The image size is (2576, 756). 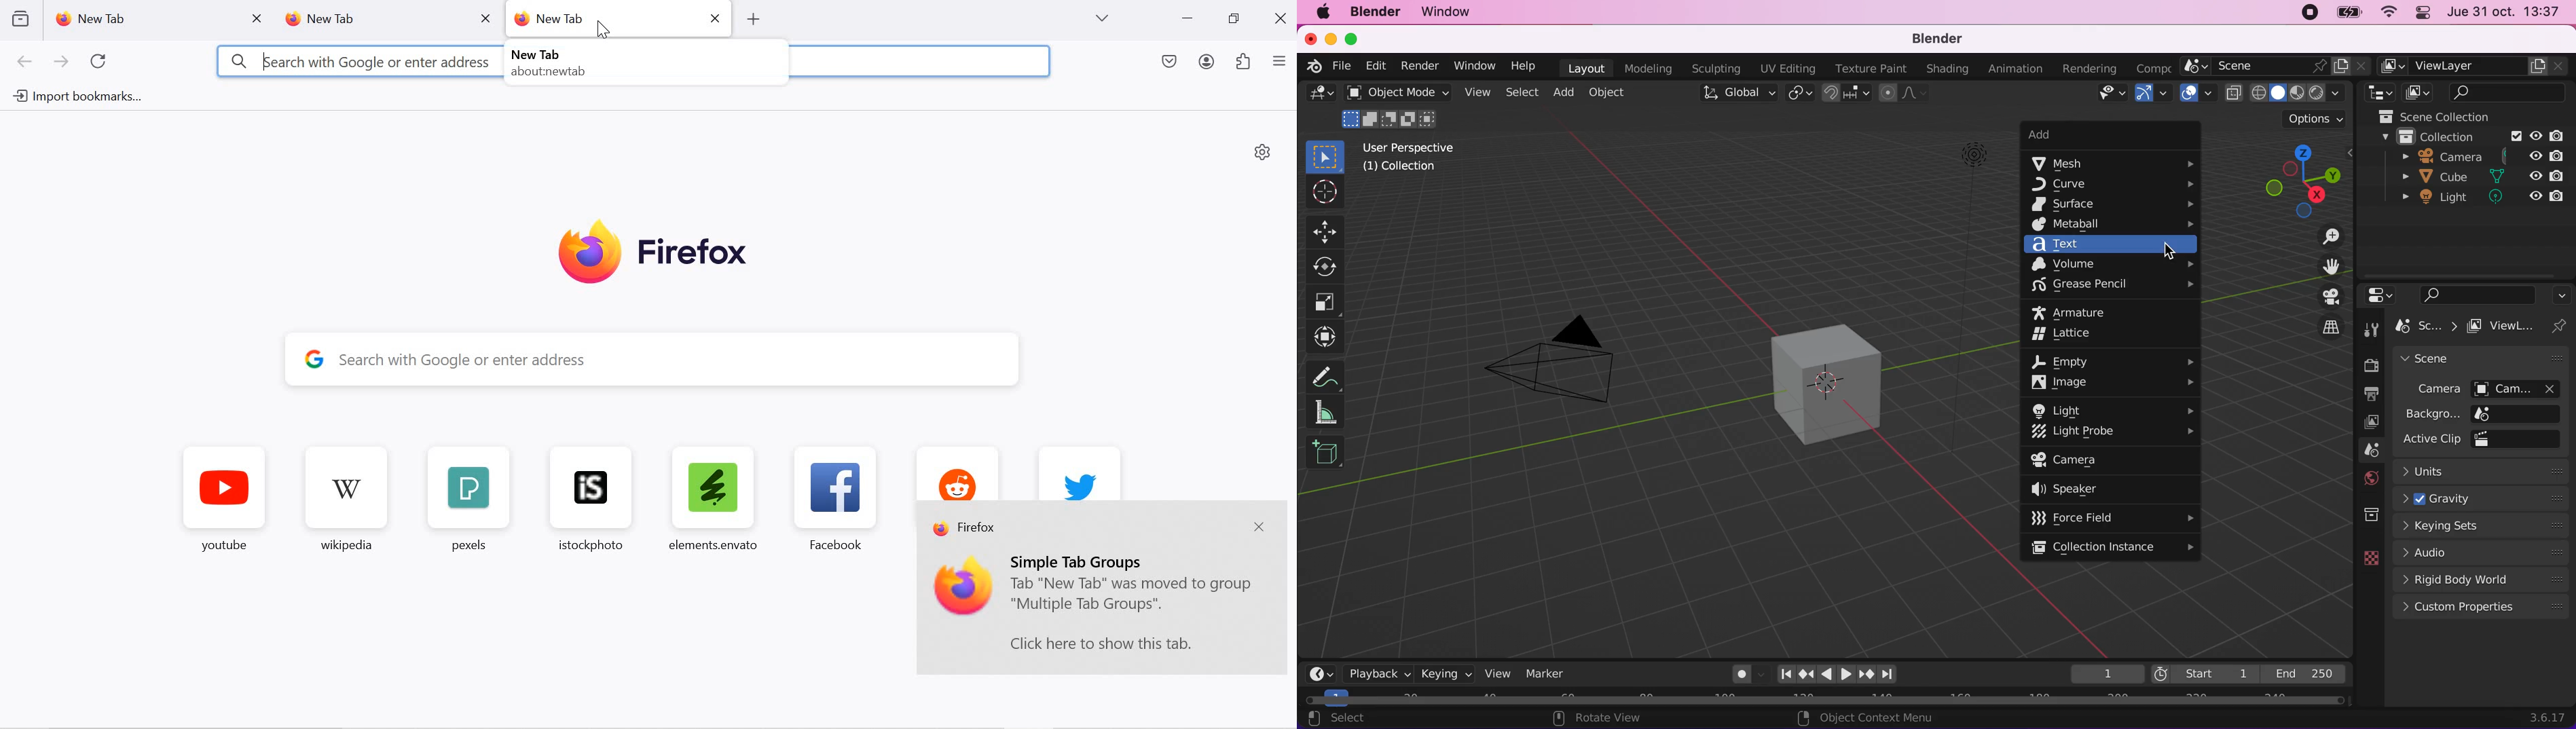 I want to click on window, so click(x=1449, y=11).